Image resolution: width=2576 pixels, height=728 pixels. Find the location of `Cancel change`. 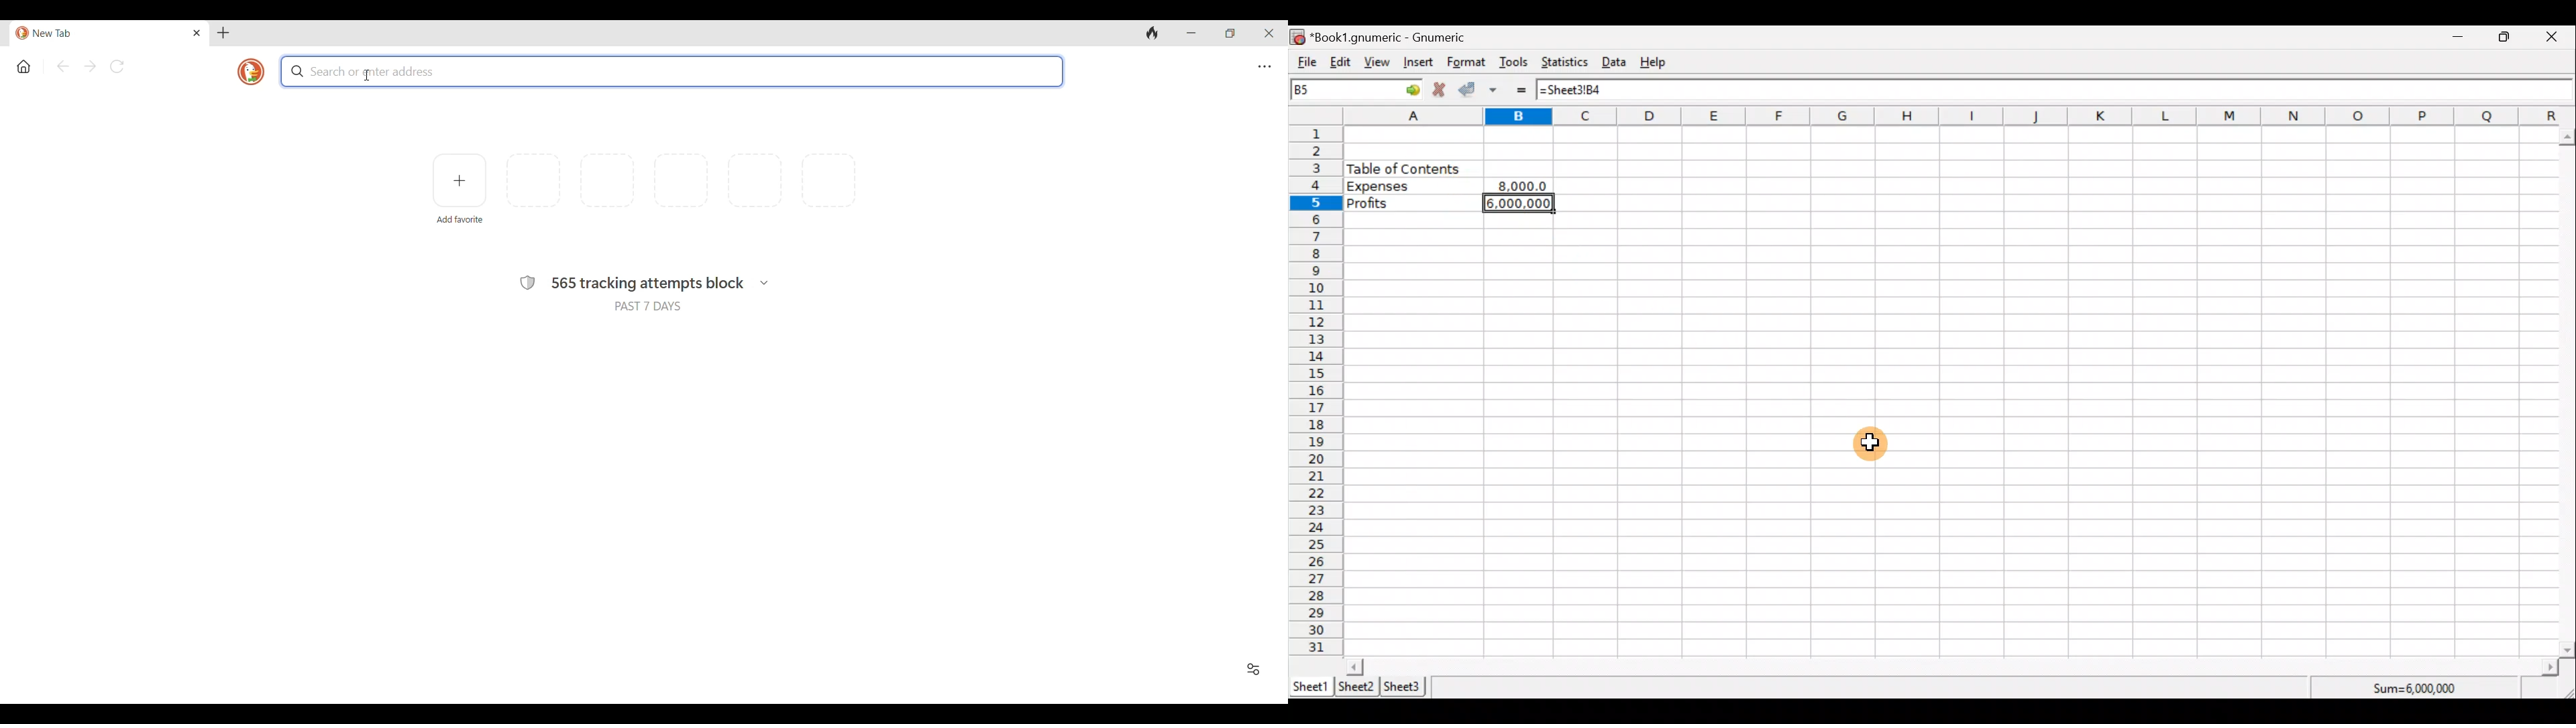

Cancel change is located at coordinates (1442, 91).